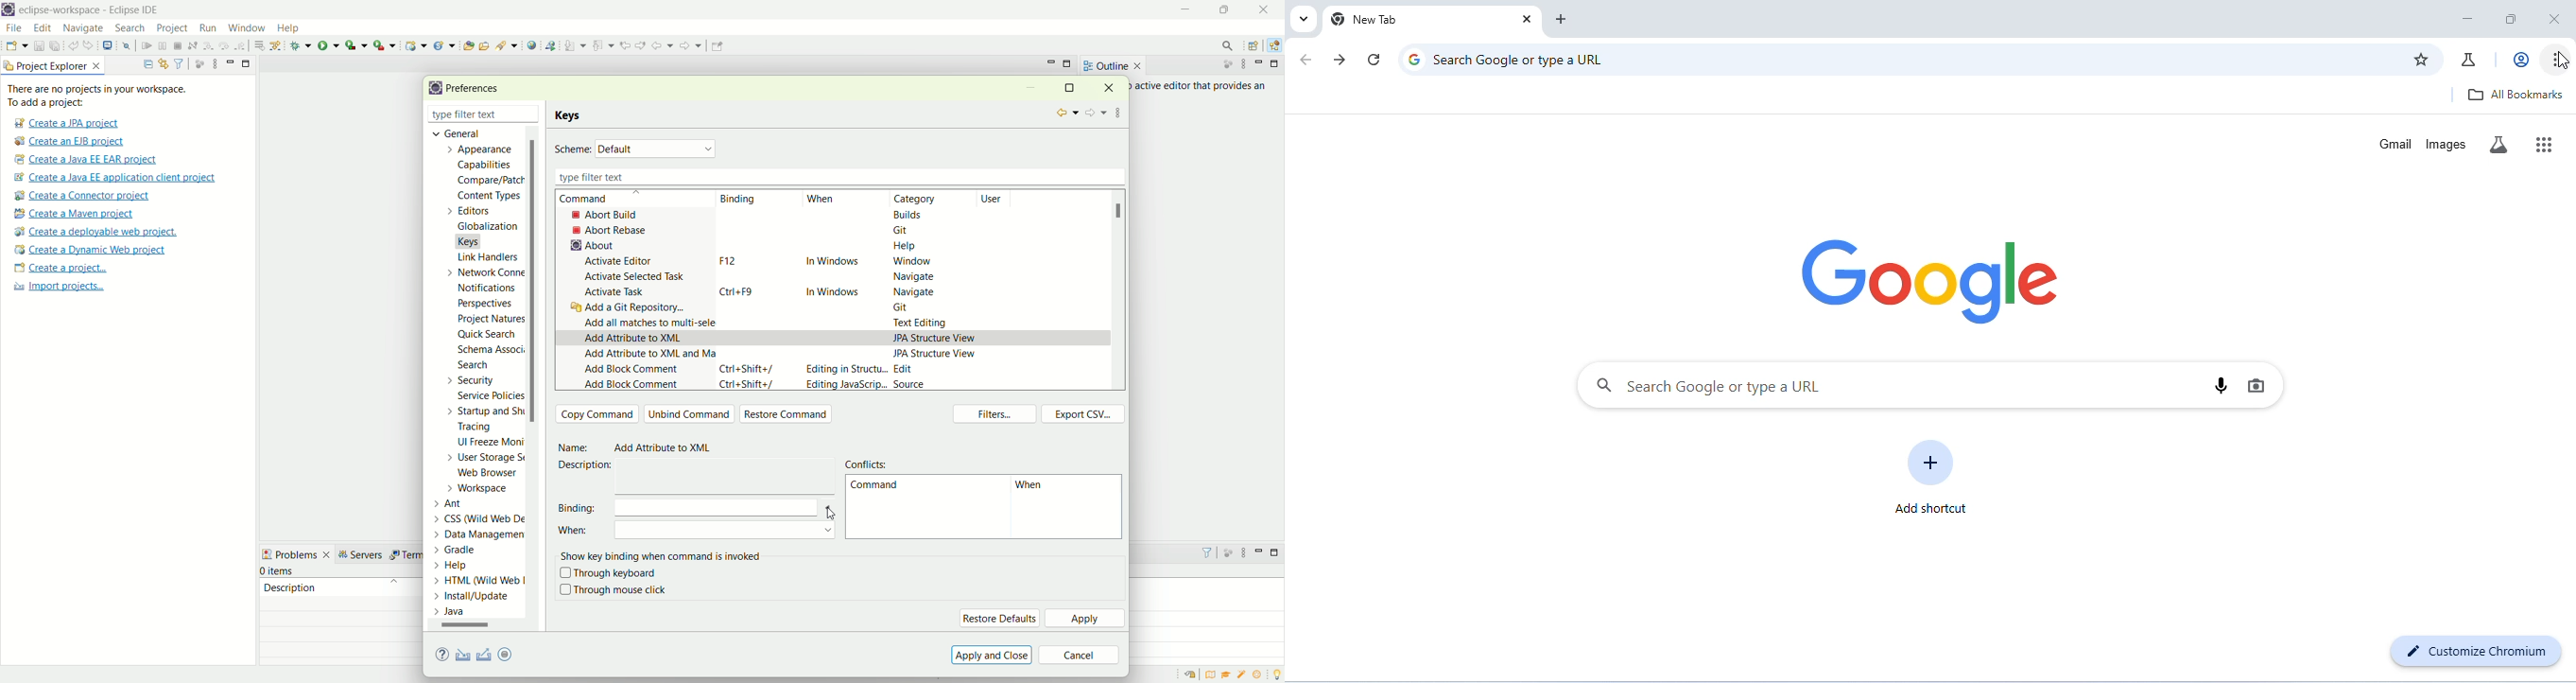 The height and width of the screenshot is (700, 2576). What do you see at coordinates (532, 46) in the screenshot?
I see `open web browser` at bounding box center [532, 46].